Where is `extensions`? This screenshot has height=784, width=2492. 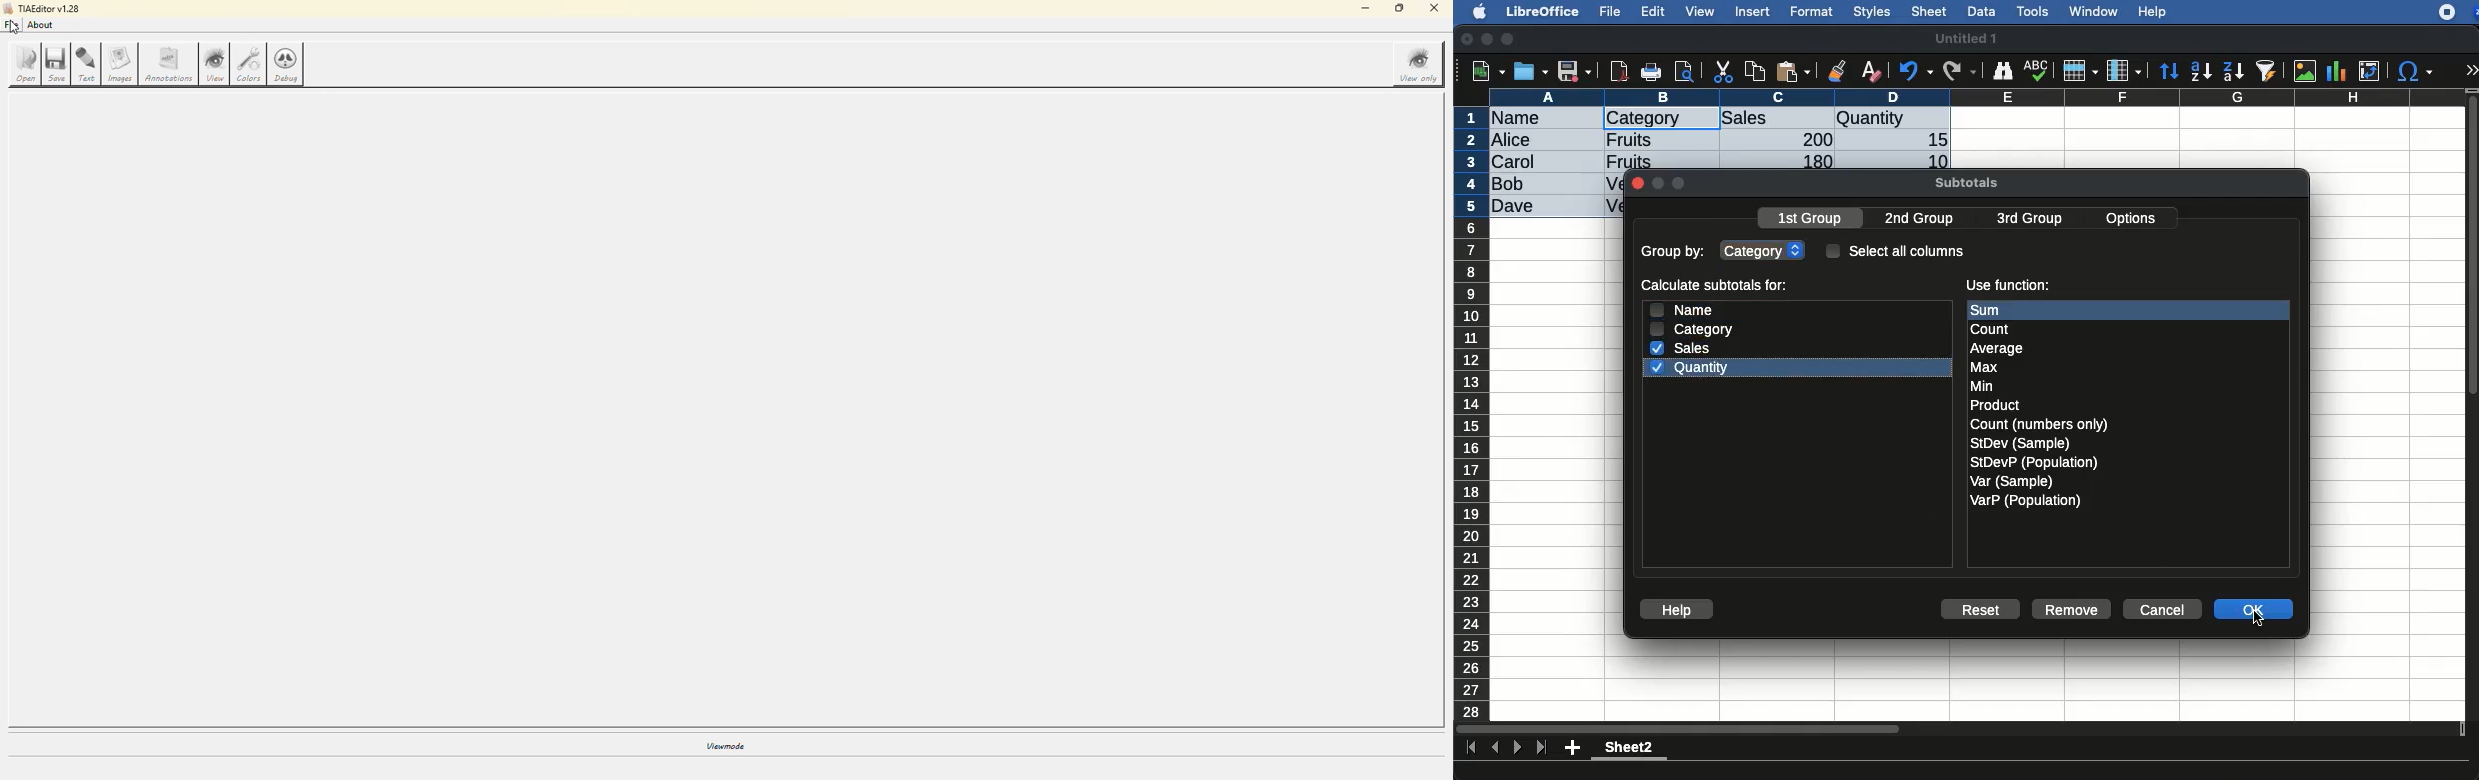
extensions is located at coordinates (2458, 12).